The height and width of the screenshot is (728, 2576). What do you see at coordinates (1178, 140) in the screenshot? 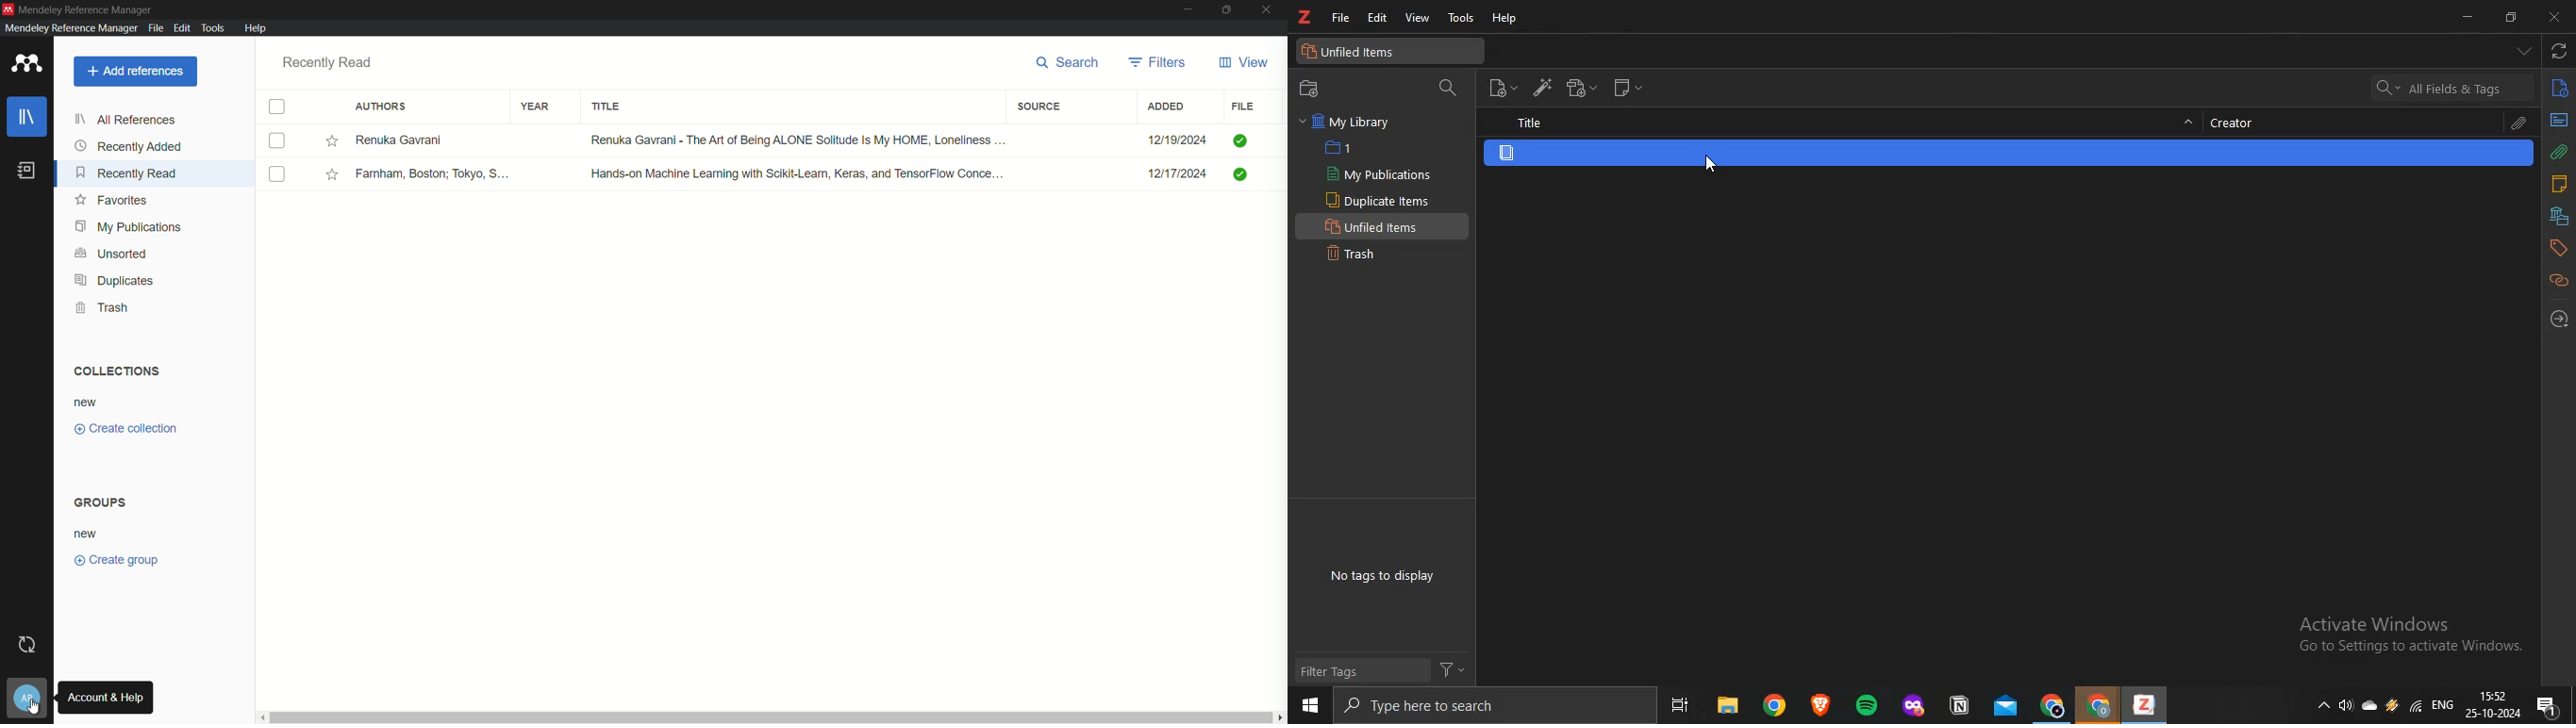
I see `12/19/2024` at bounding box center [1178, 140].